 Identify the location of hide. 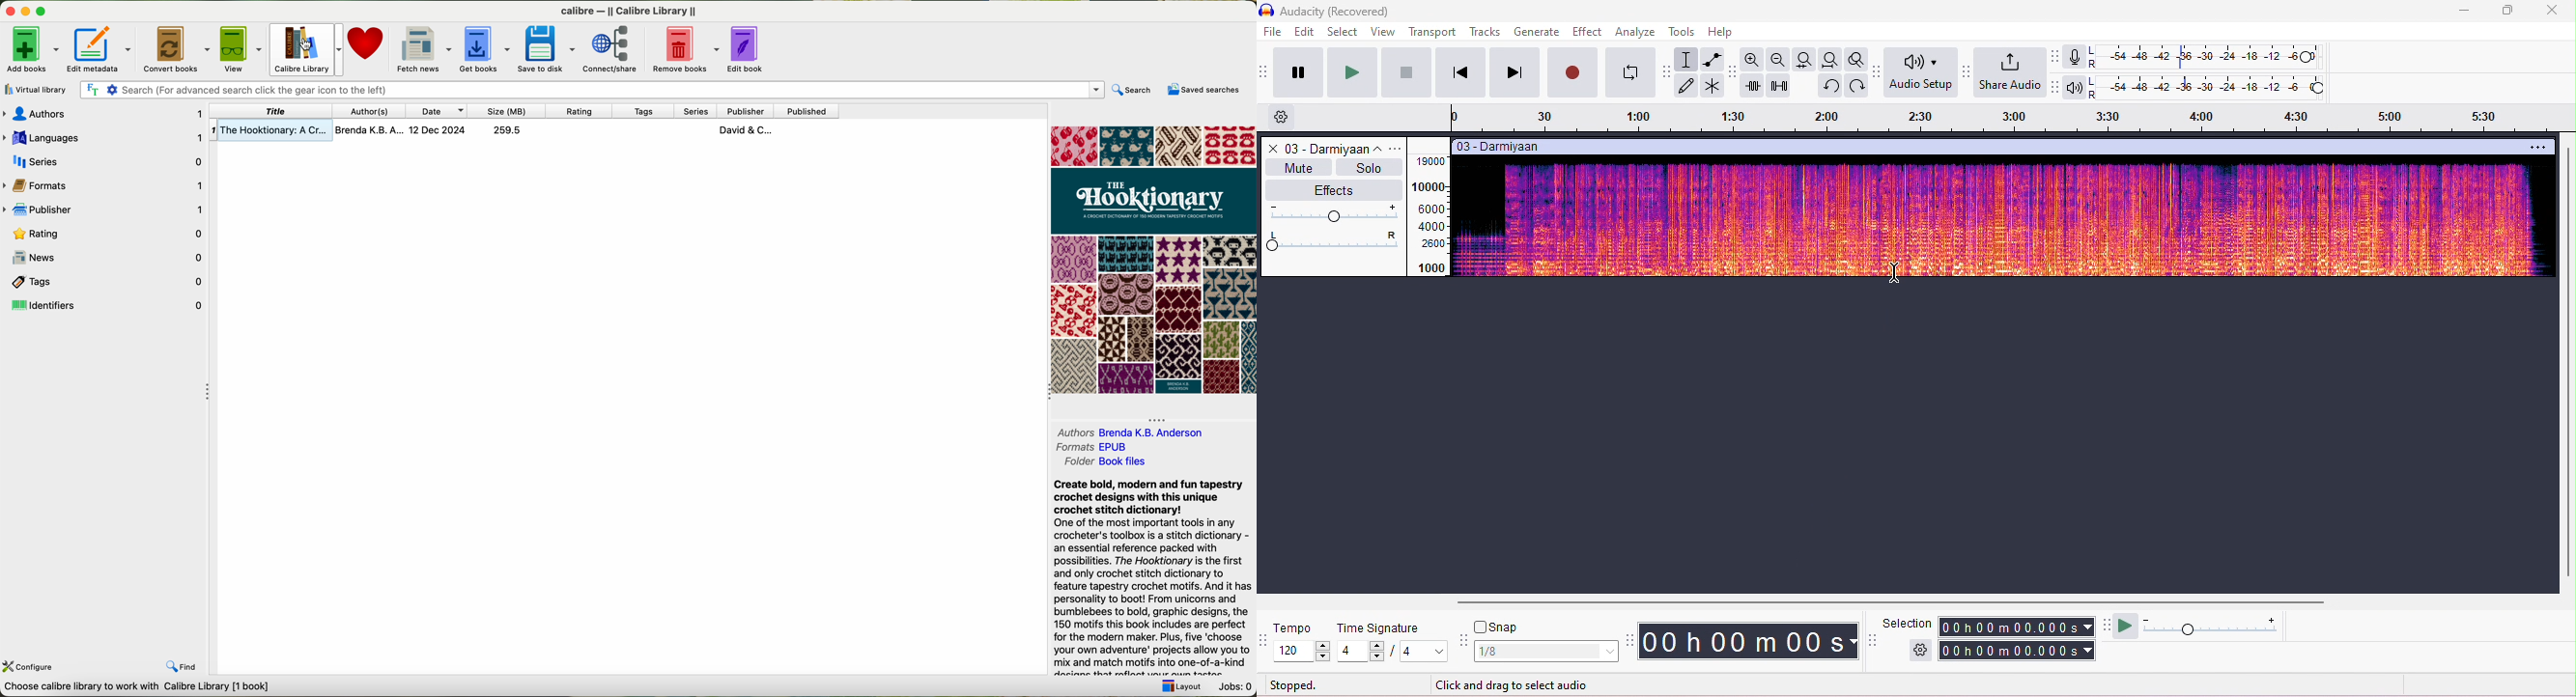
(1158, 418).